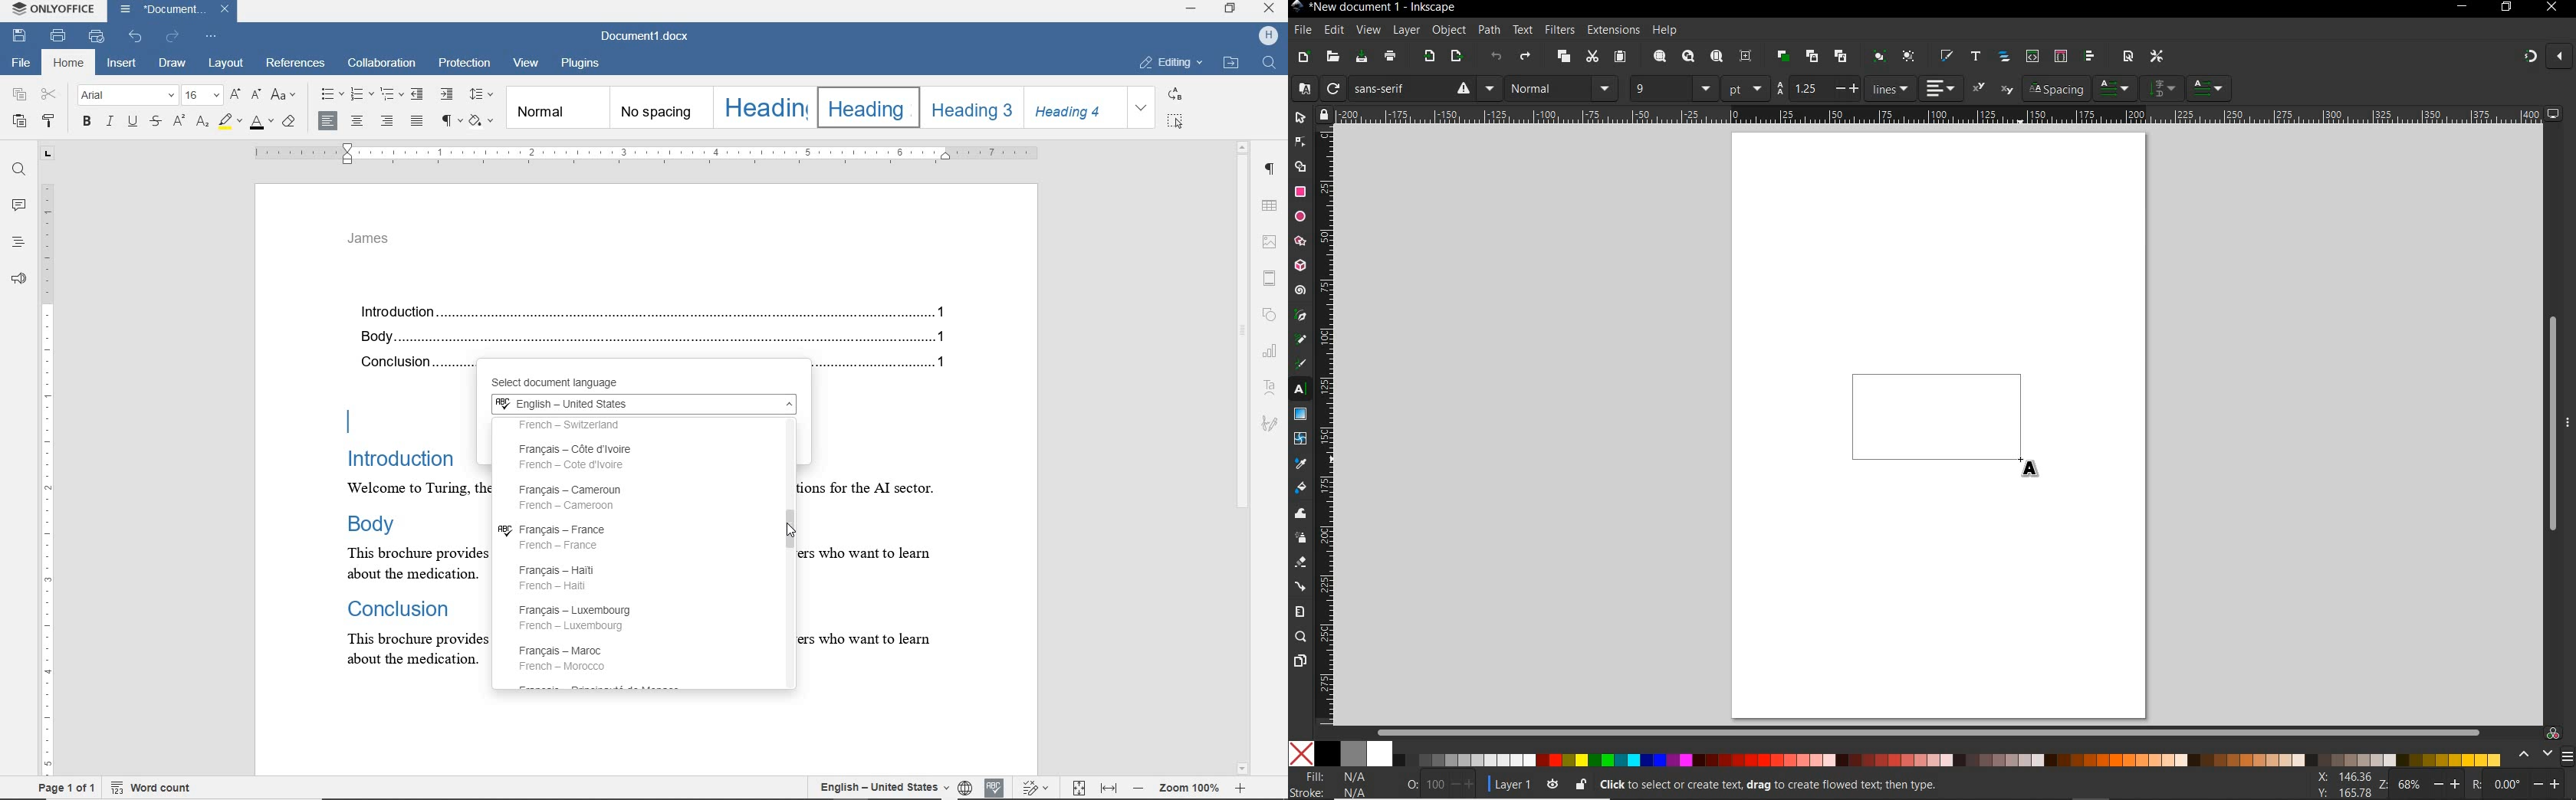  I want to click on node tool, so click(1300, 142).